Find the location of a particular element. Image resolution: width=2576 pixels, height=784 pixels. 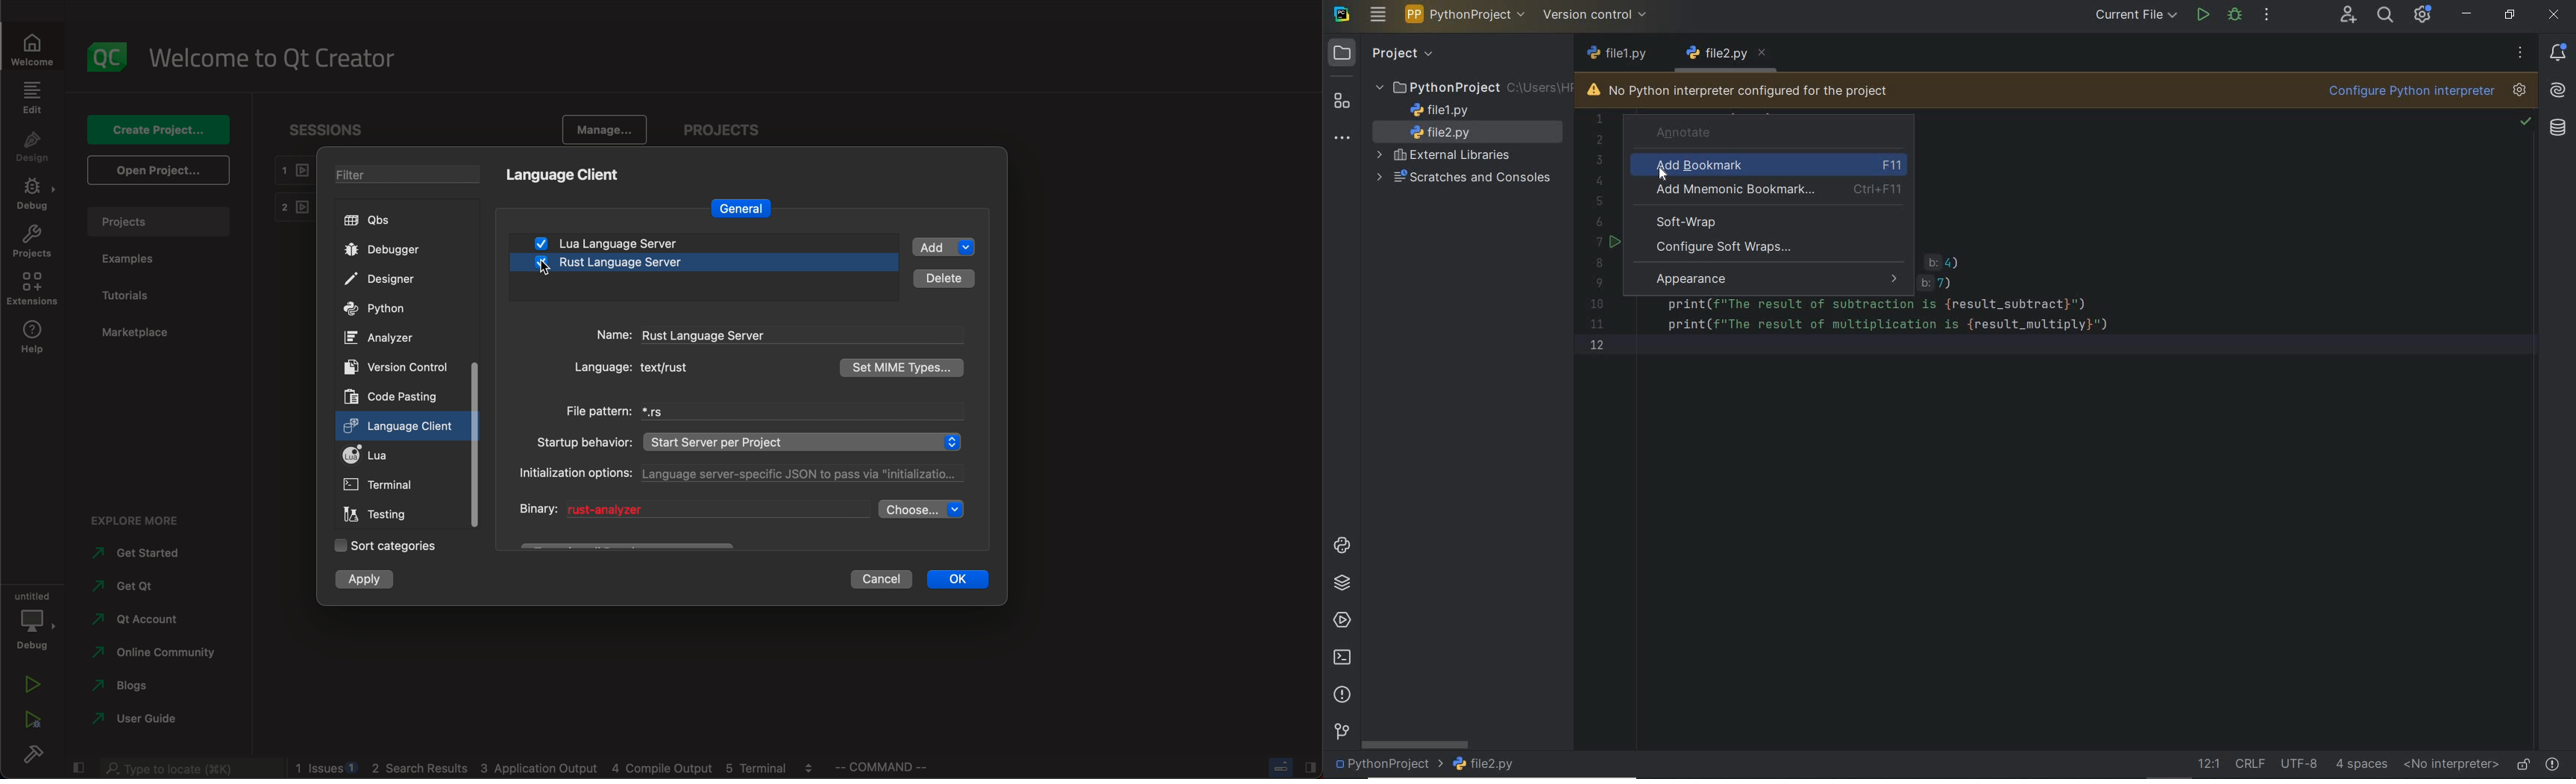

project folder is located at coordinates (1472, 88).